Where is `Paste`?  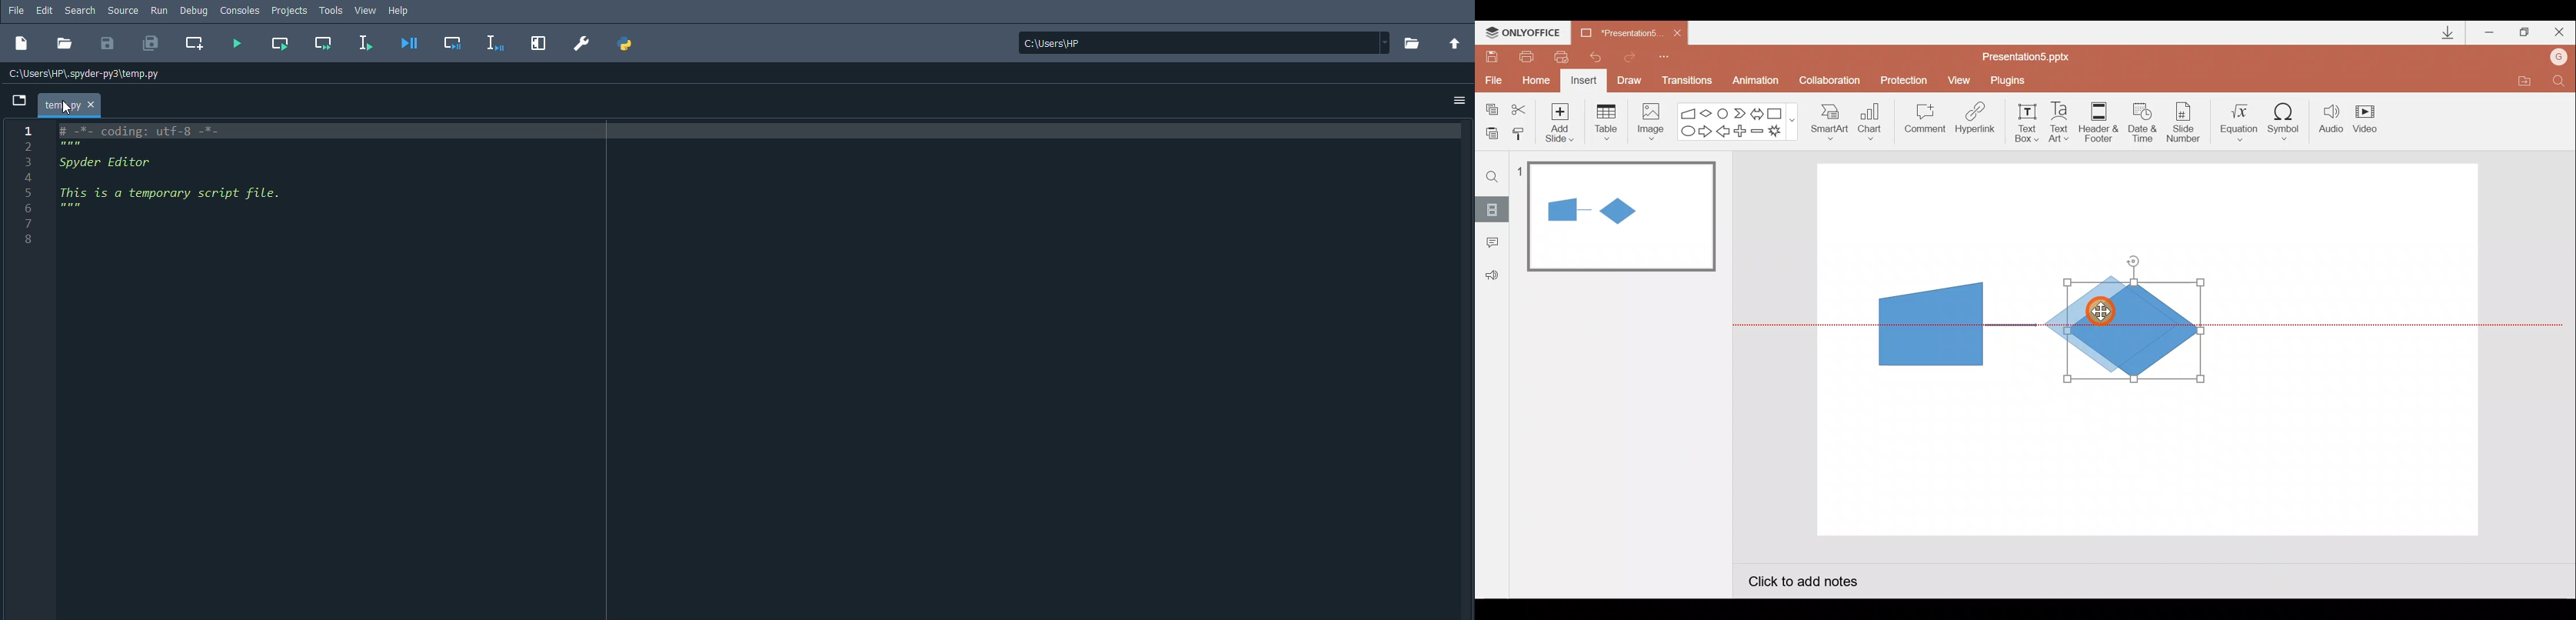
Paste is located at coordinates (1489, 132).